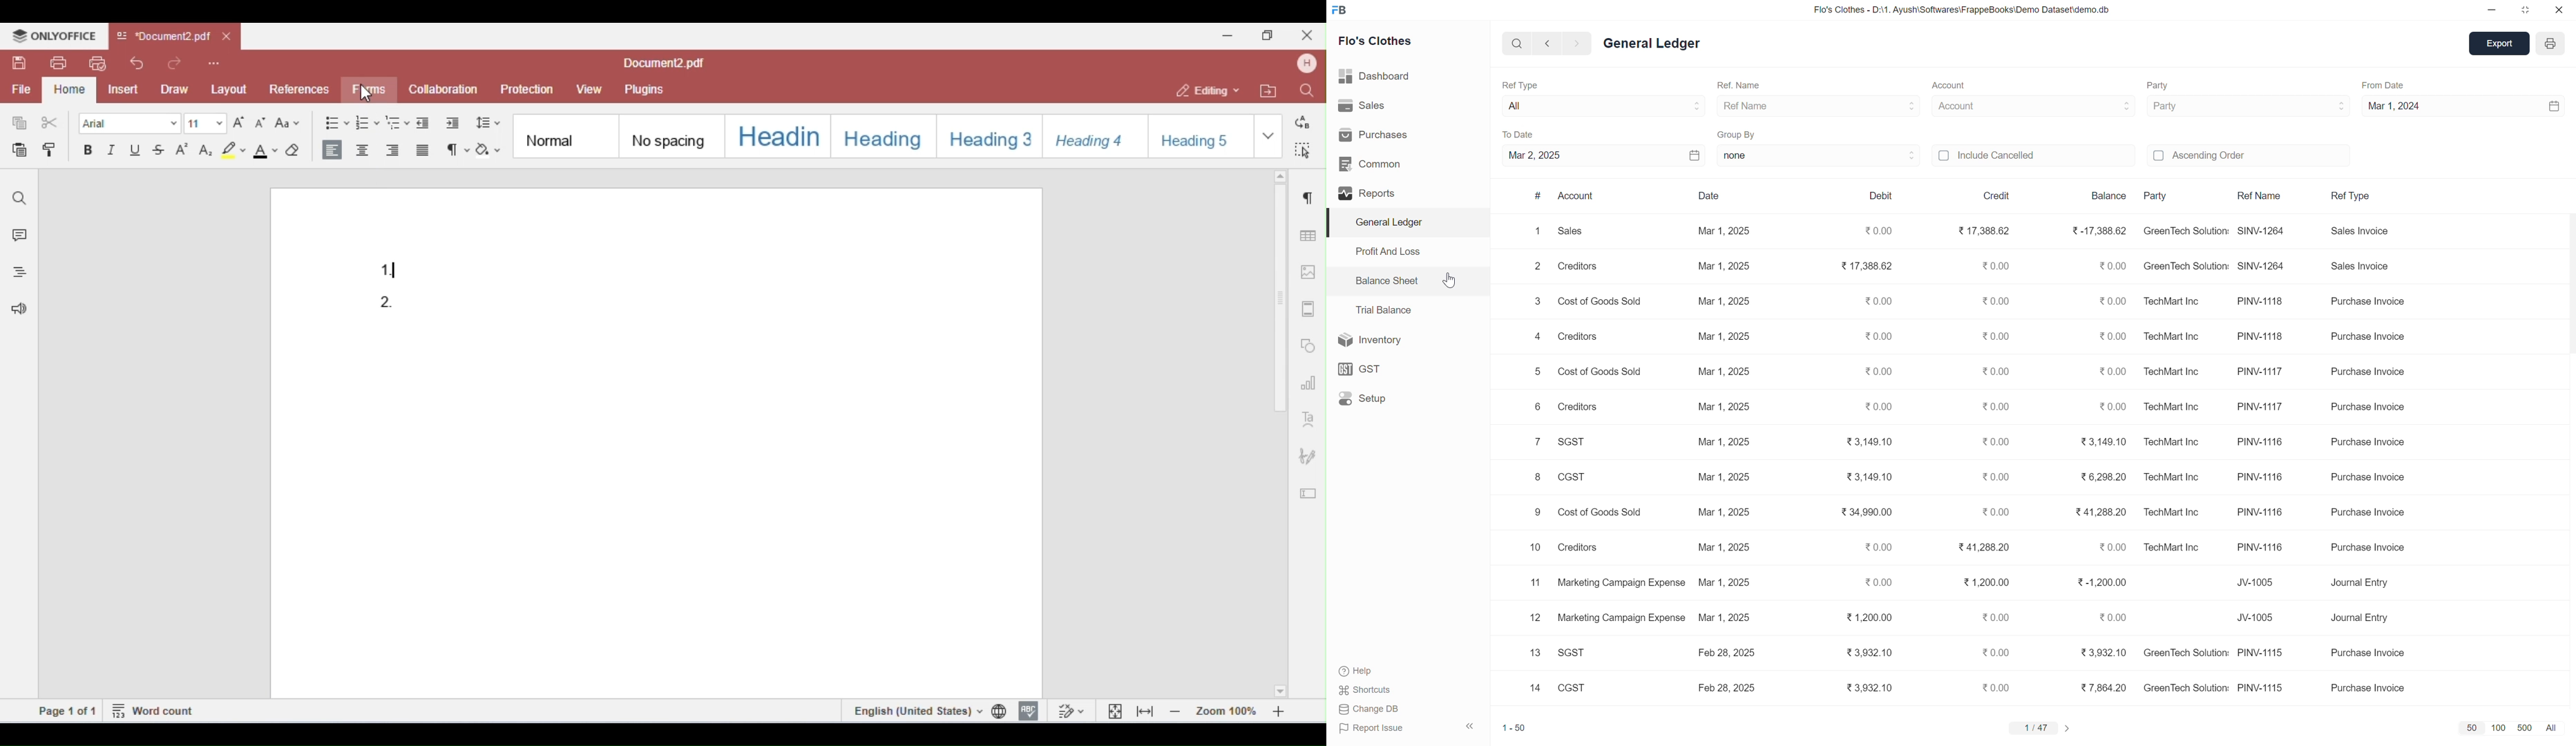  What do you see at coordinates (2001, 156) in the screenshot?
I see `Include Cancelled` at bounding box center [2001, 156].